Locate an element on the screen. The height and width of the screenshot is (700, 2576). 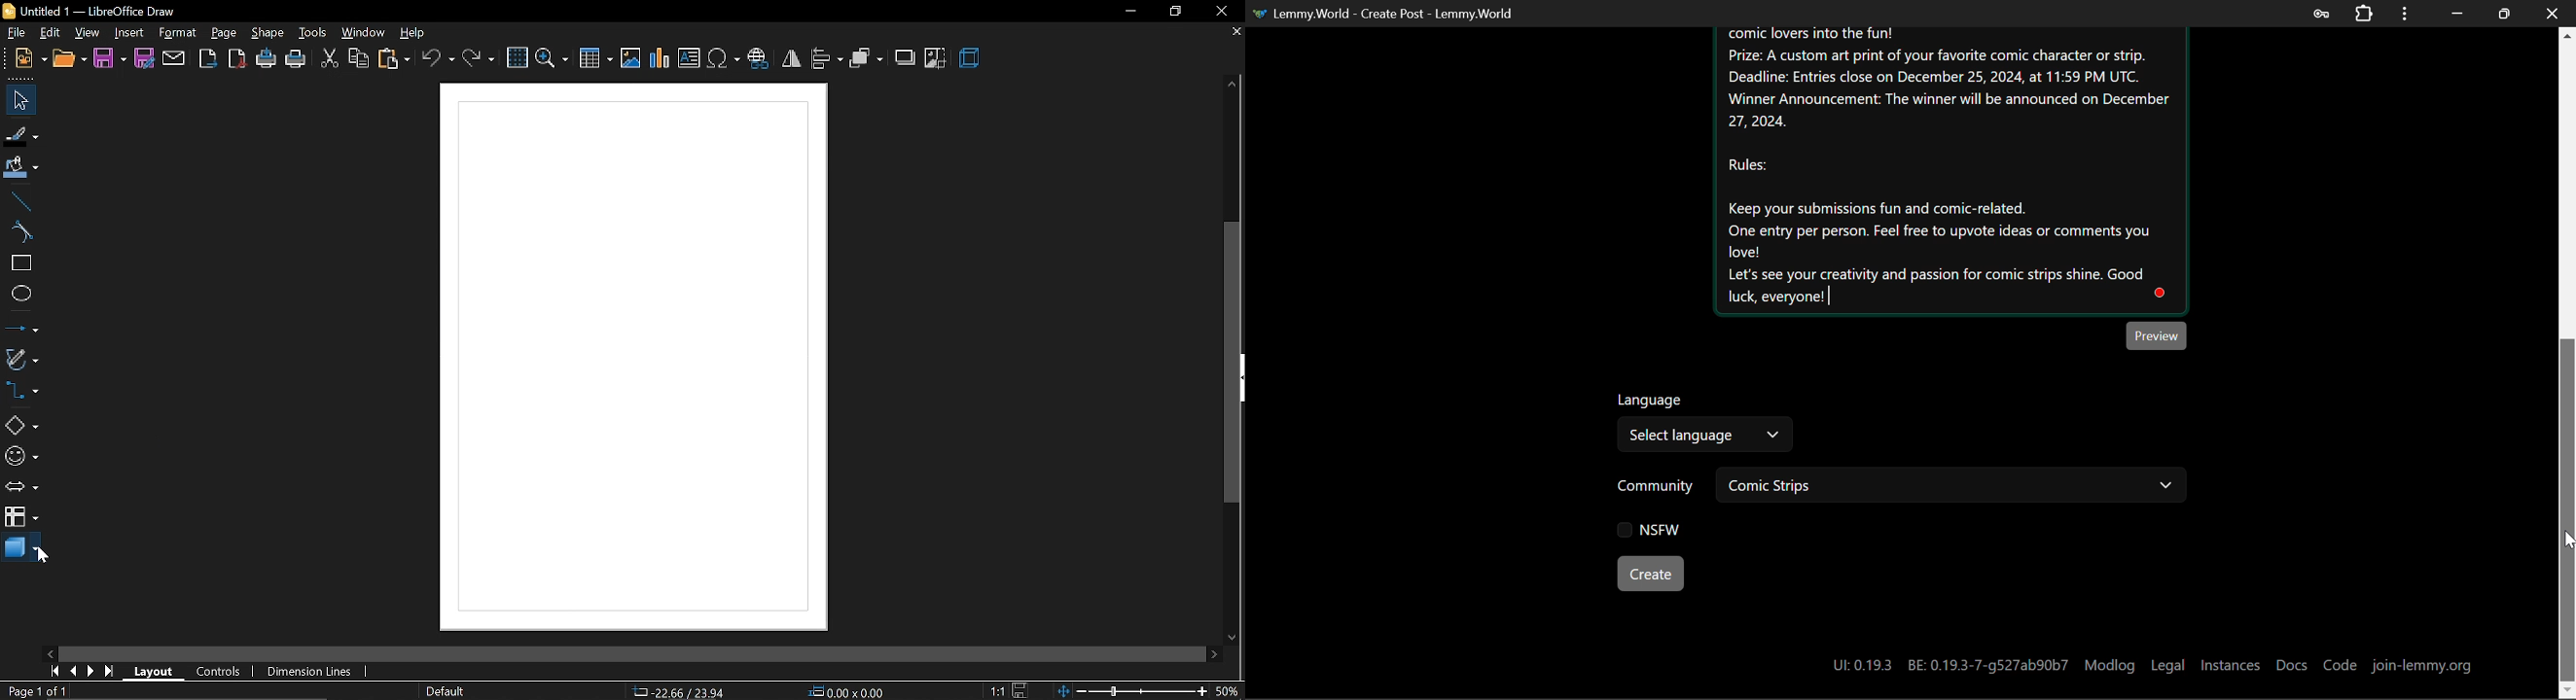
insert text is located at coordinates (689, 58).